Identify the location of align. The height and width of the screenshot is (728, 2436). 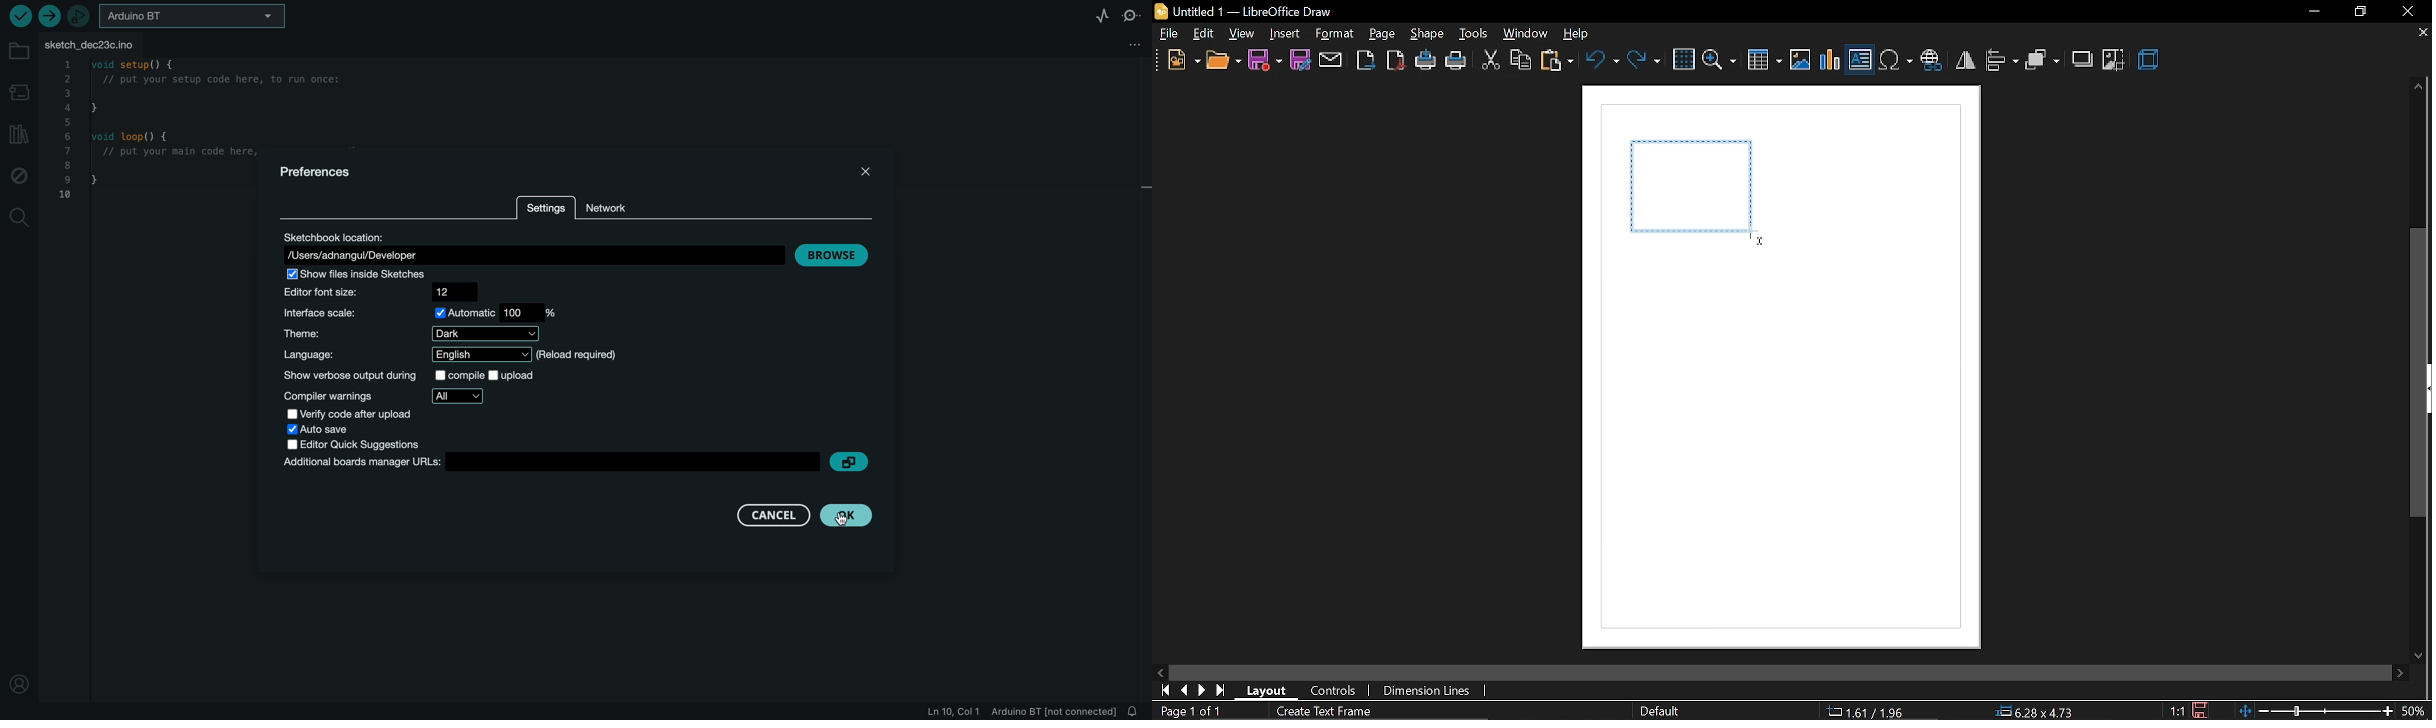
(2002, 60).